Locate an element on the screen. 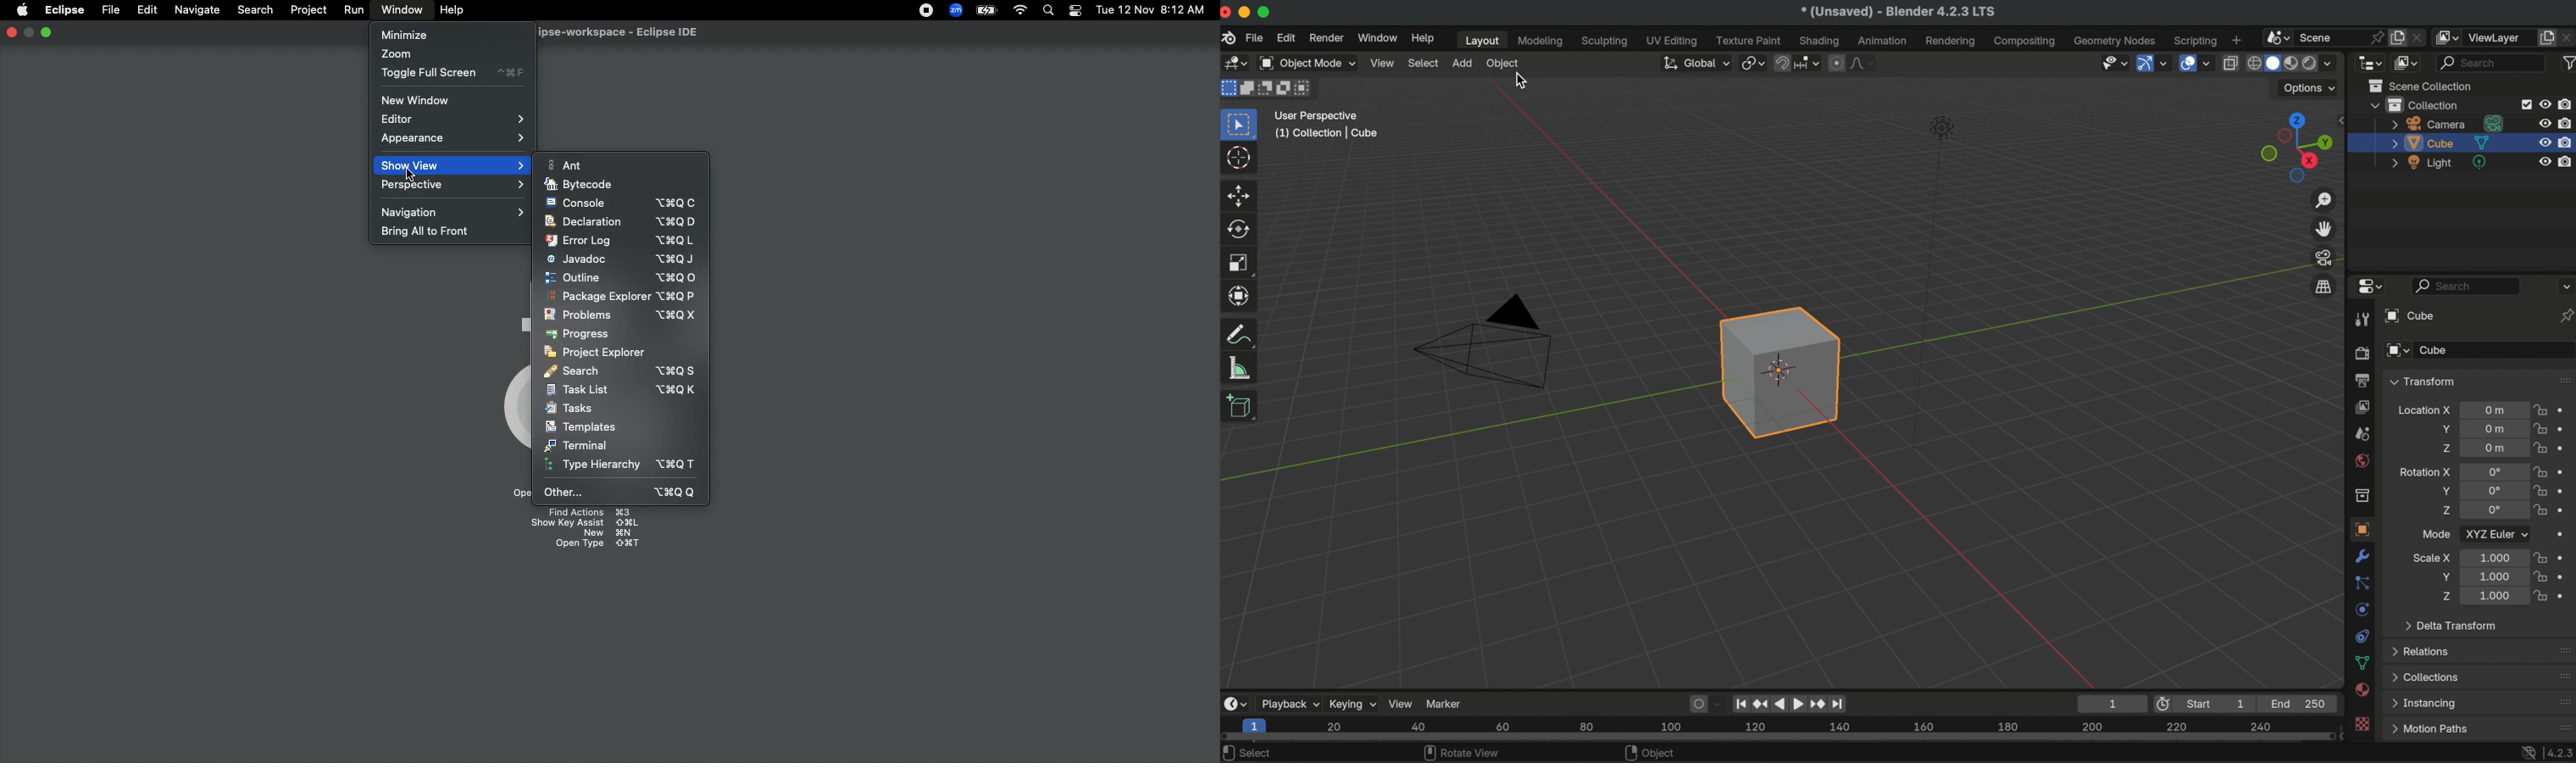 The width and height of the screenshot is (2576, 784). jump to endpoint is located at coordinates (1843, 703).